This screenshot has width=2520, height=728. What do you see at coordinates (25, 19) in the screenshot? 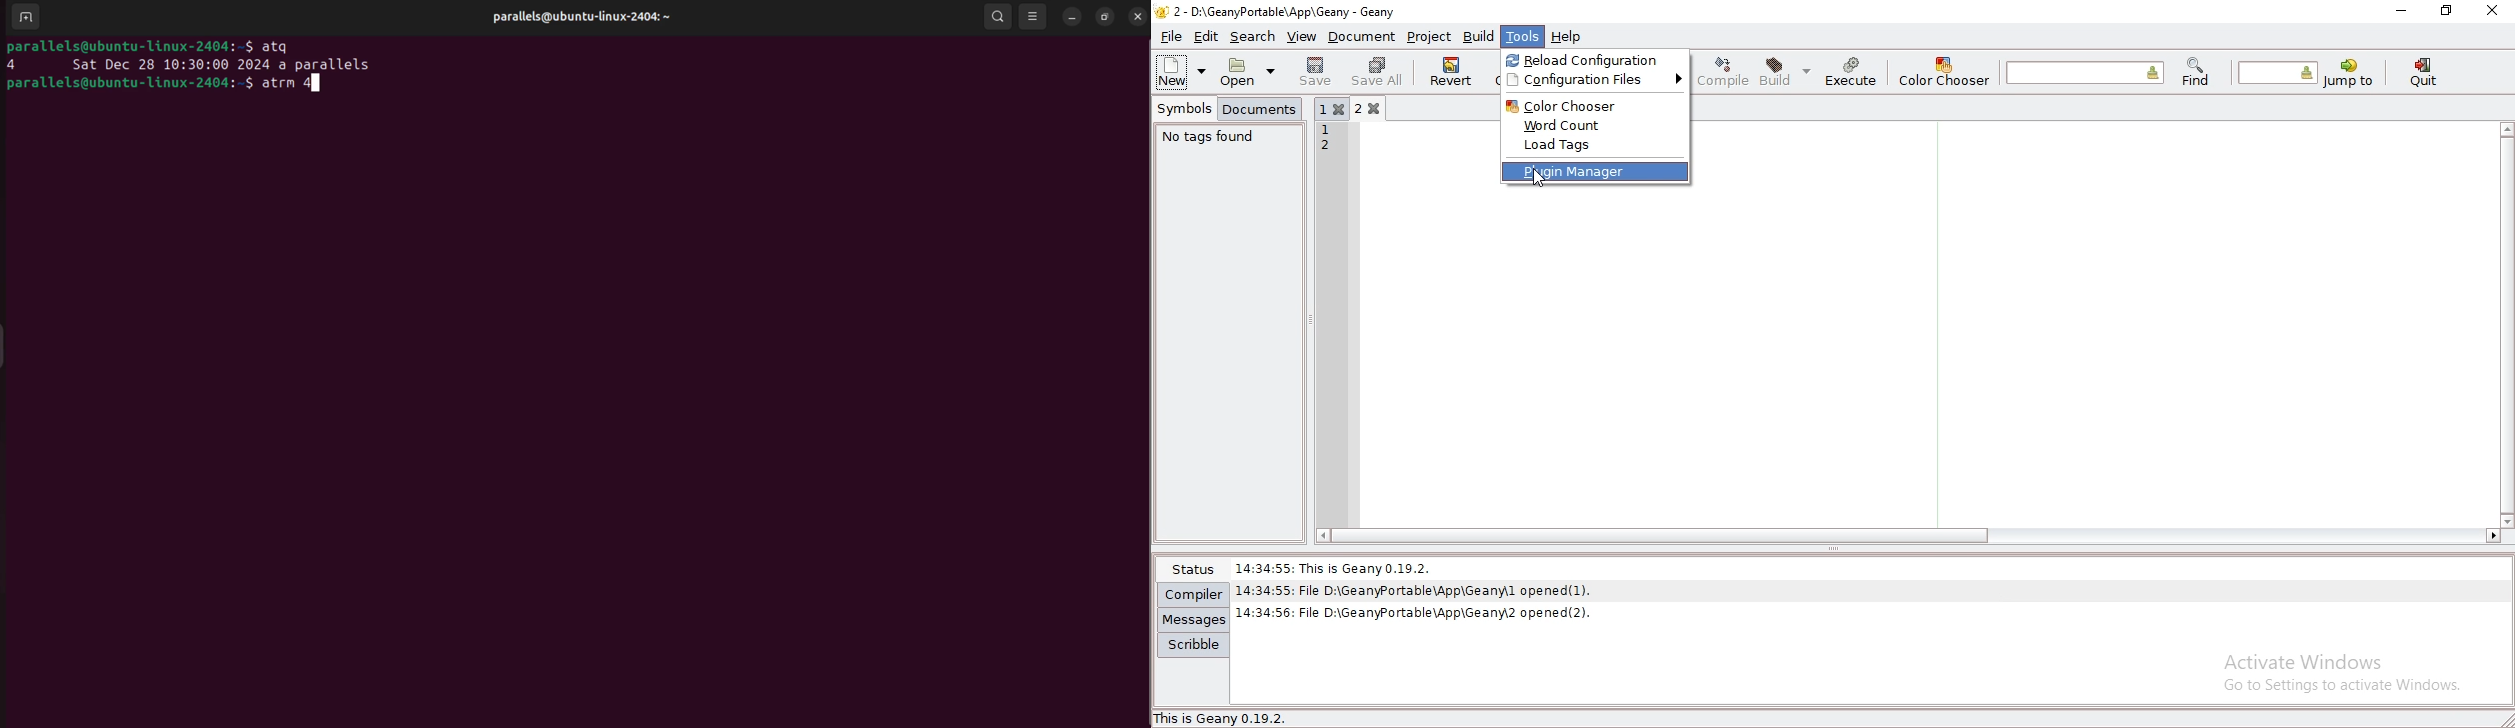
I see `add terminal` at bounding box center [25, 19].